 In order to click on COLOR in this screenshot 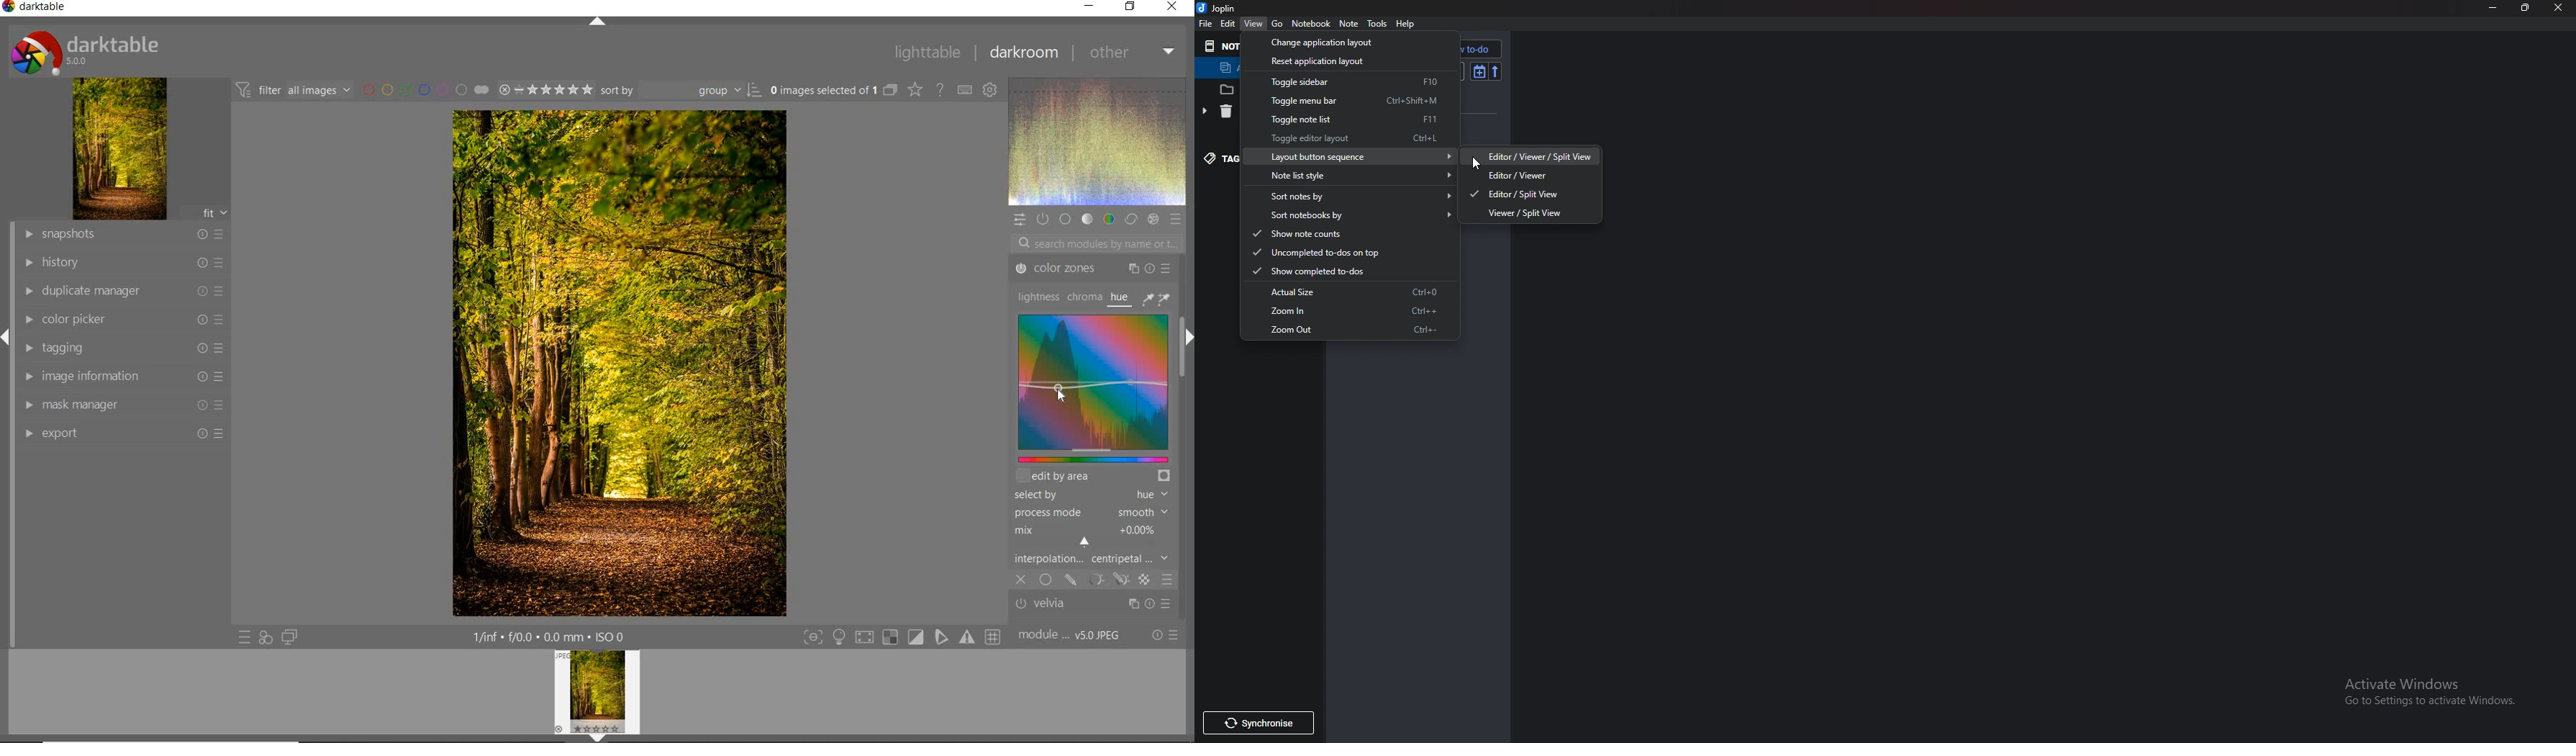, I will do `click(1111, 219)`.